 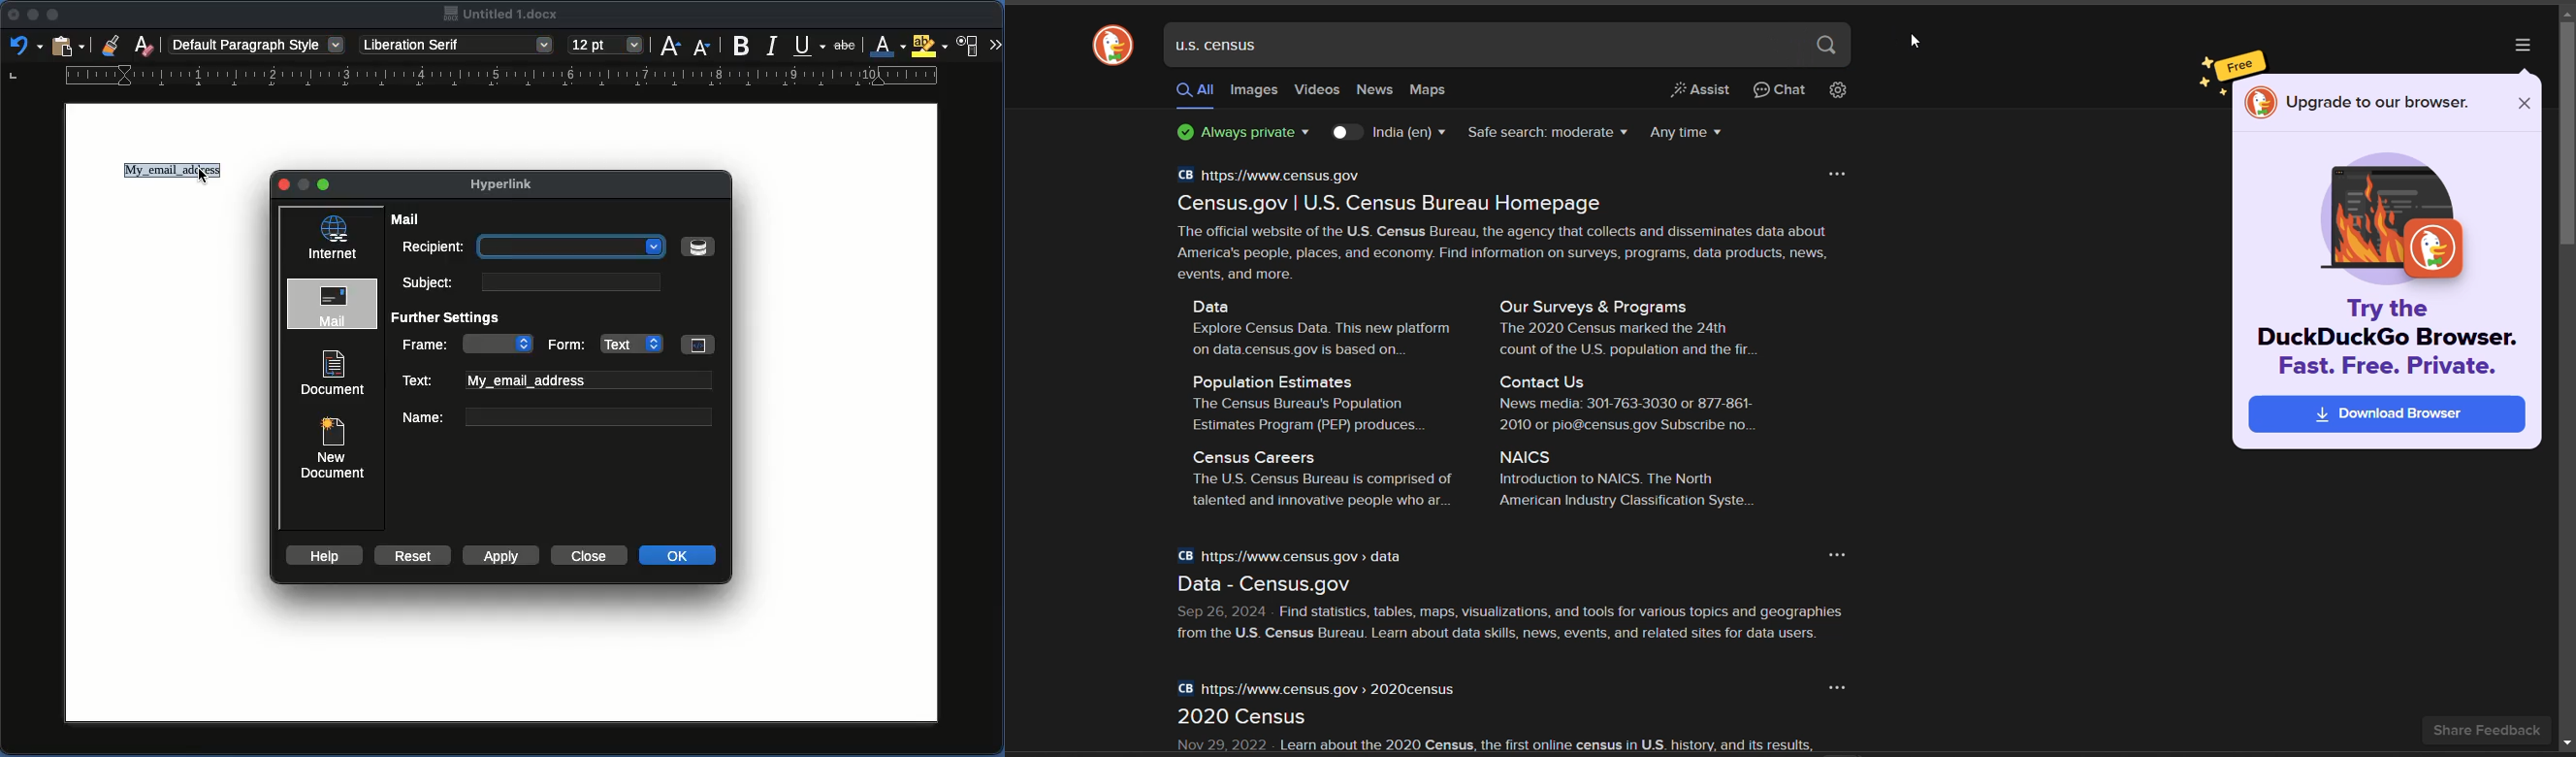 I want to click on census.gov url, so click(x=1273, y=174).